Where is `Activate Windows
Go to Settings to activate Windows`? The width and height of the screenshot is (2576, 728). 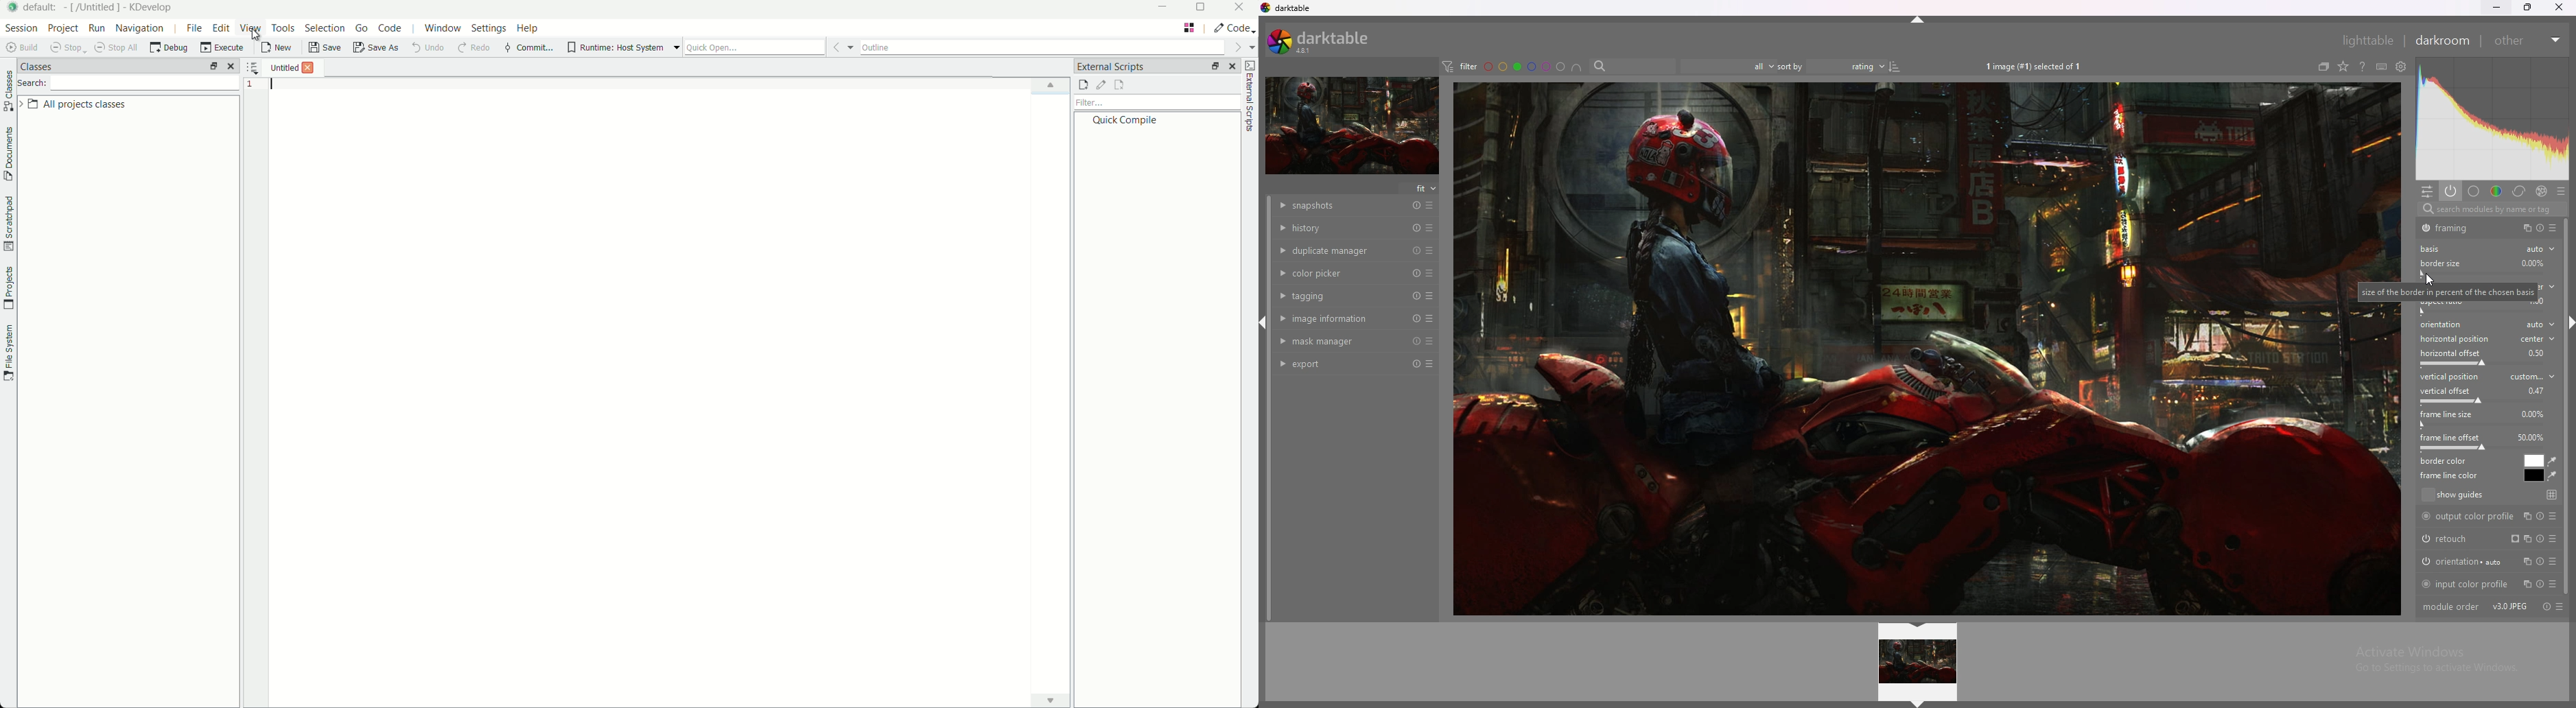
Activate Windows
Go to Settings to activate Windows is located at coordinates (2433, 663).